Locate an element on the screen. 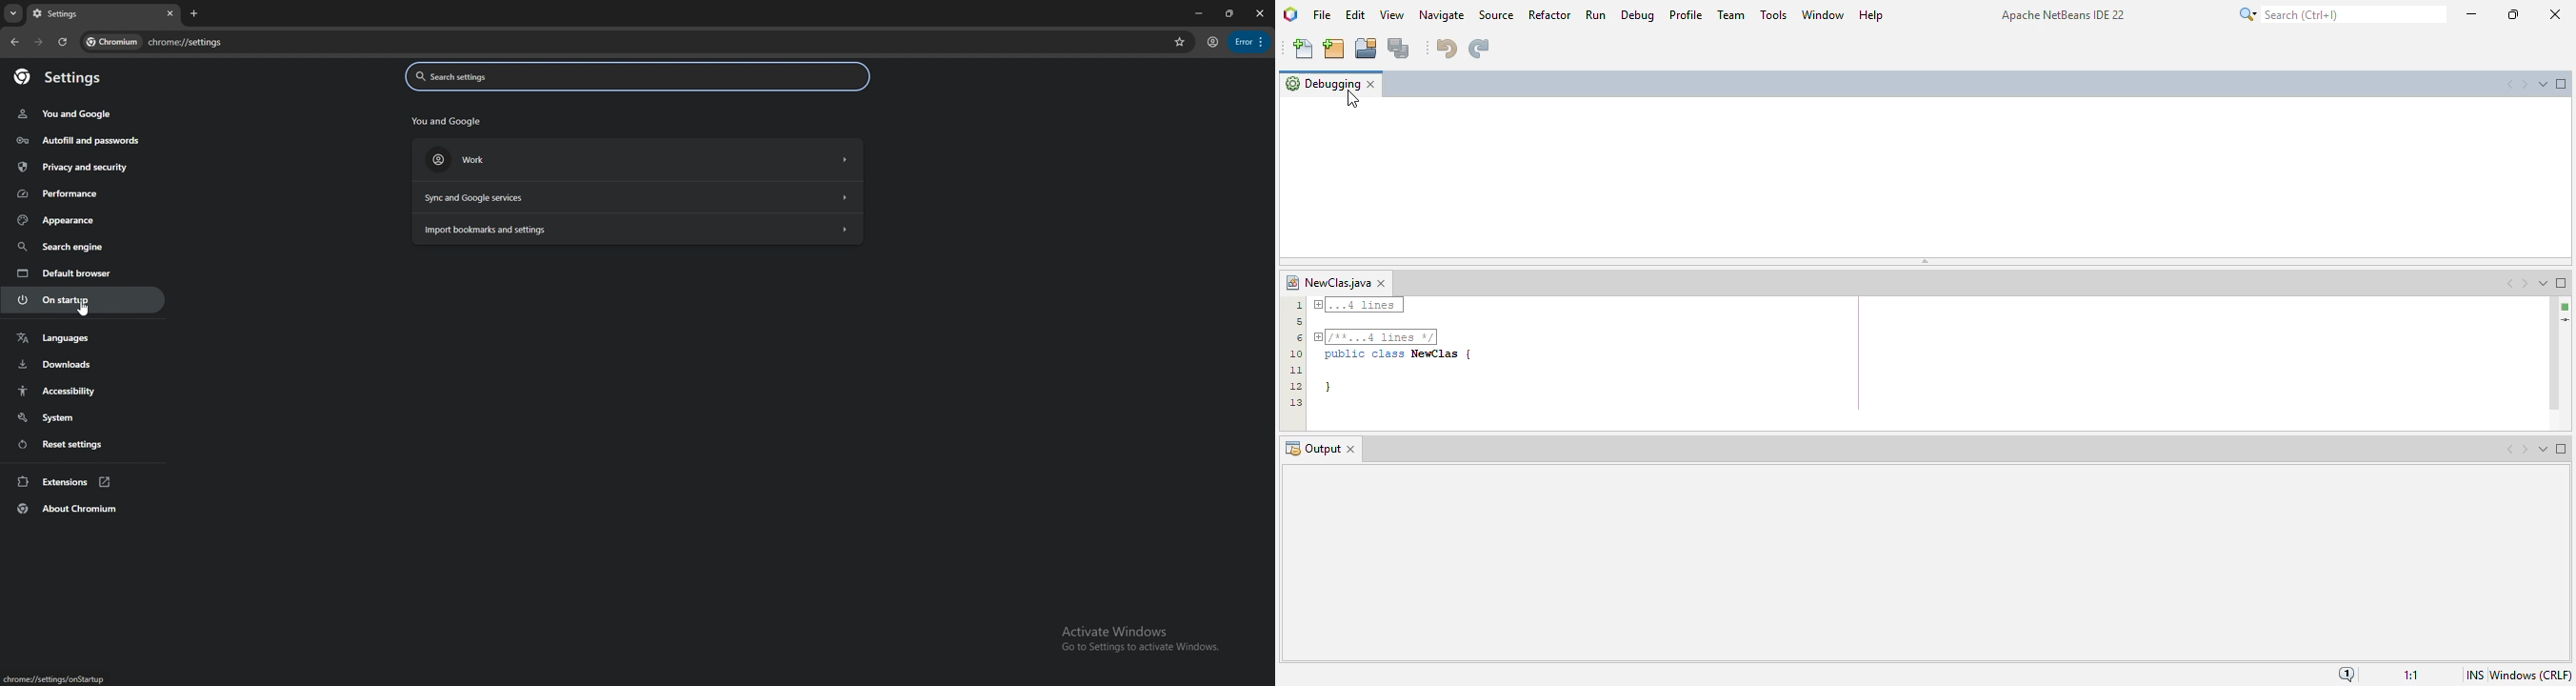 The height and width of the screenshot is (700, 2576). open project is located at coordinates (1367, 50).